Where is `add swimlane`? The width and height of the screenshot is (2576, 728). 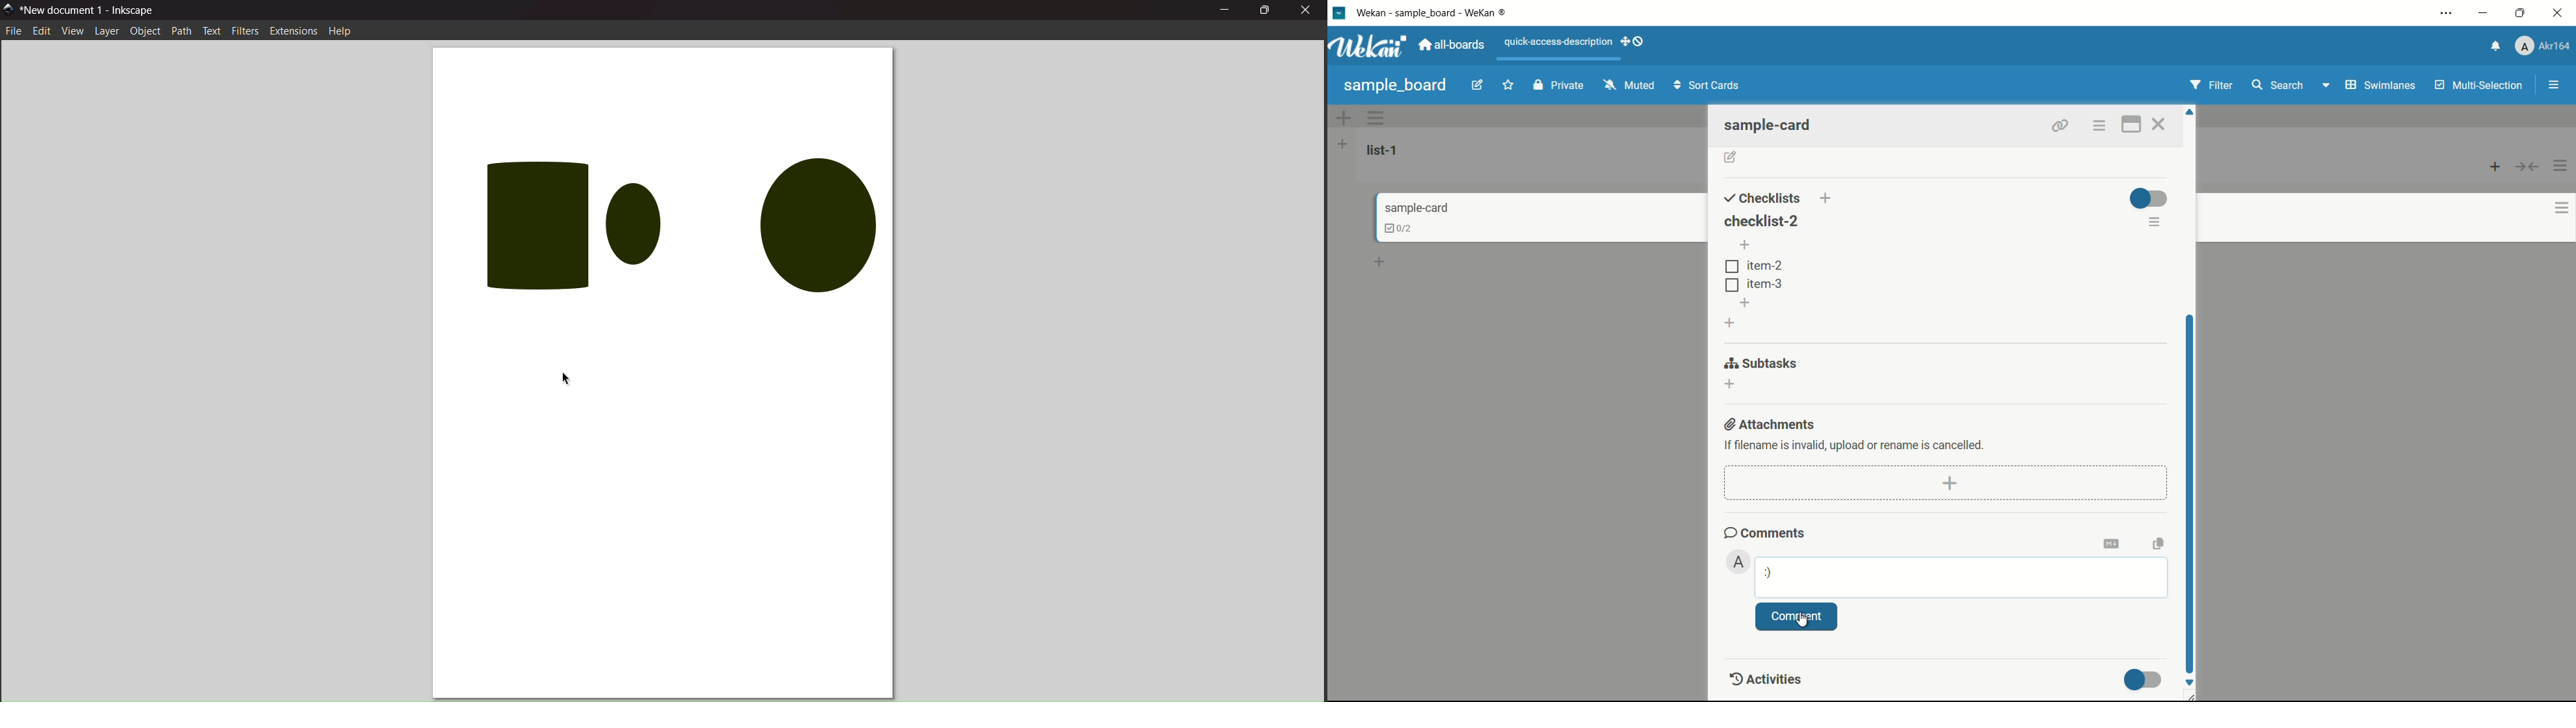 add swimlane is located at coordinates (1344, 118).